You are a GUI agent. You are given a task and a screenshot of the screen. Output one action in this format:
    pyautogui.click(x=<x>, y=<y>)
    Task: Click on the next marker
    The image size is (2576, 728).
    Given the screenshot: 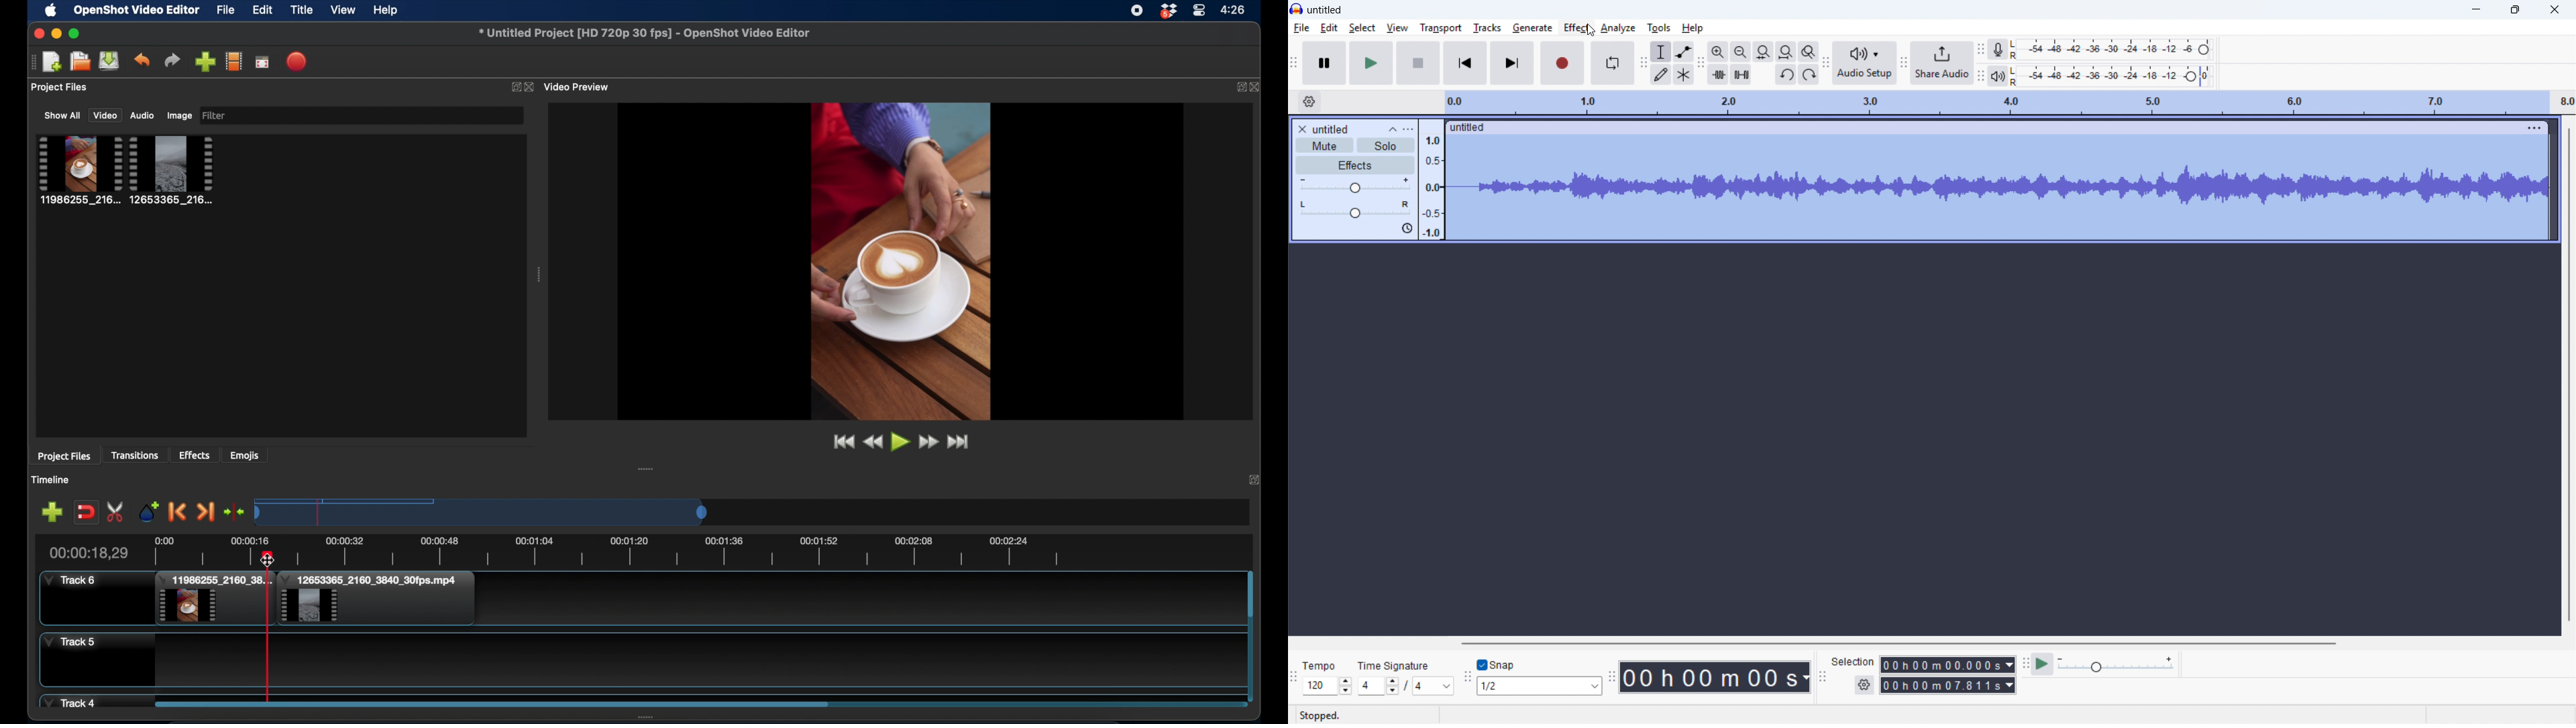 What is the action you would take?
    pyautogui.click(x=205, y=511)
    